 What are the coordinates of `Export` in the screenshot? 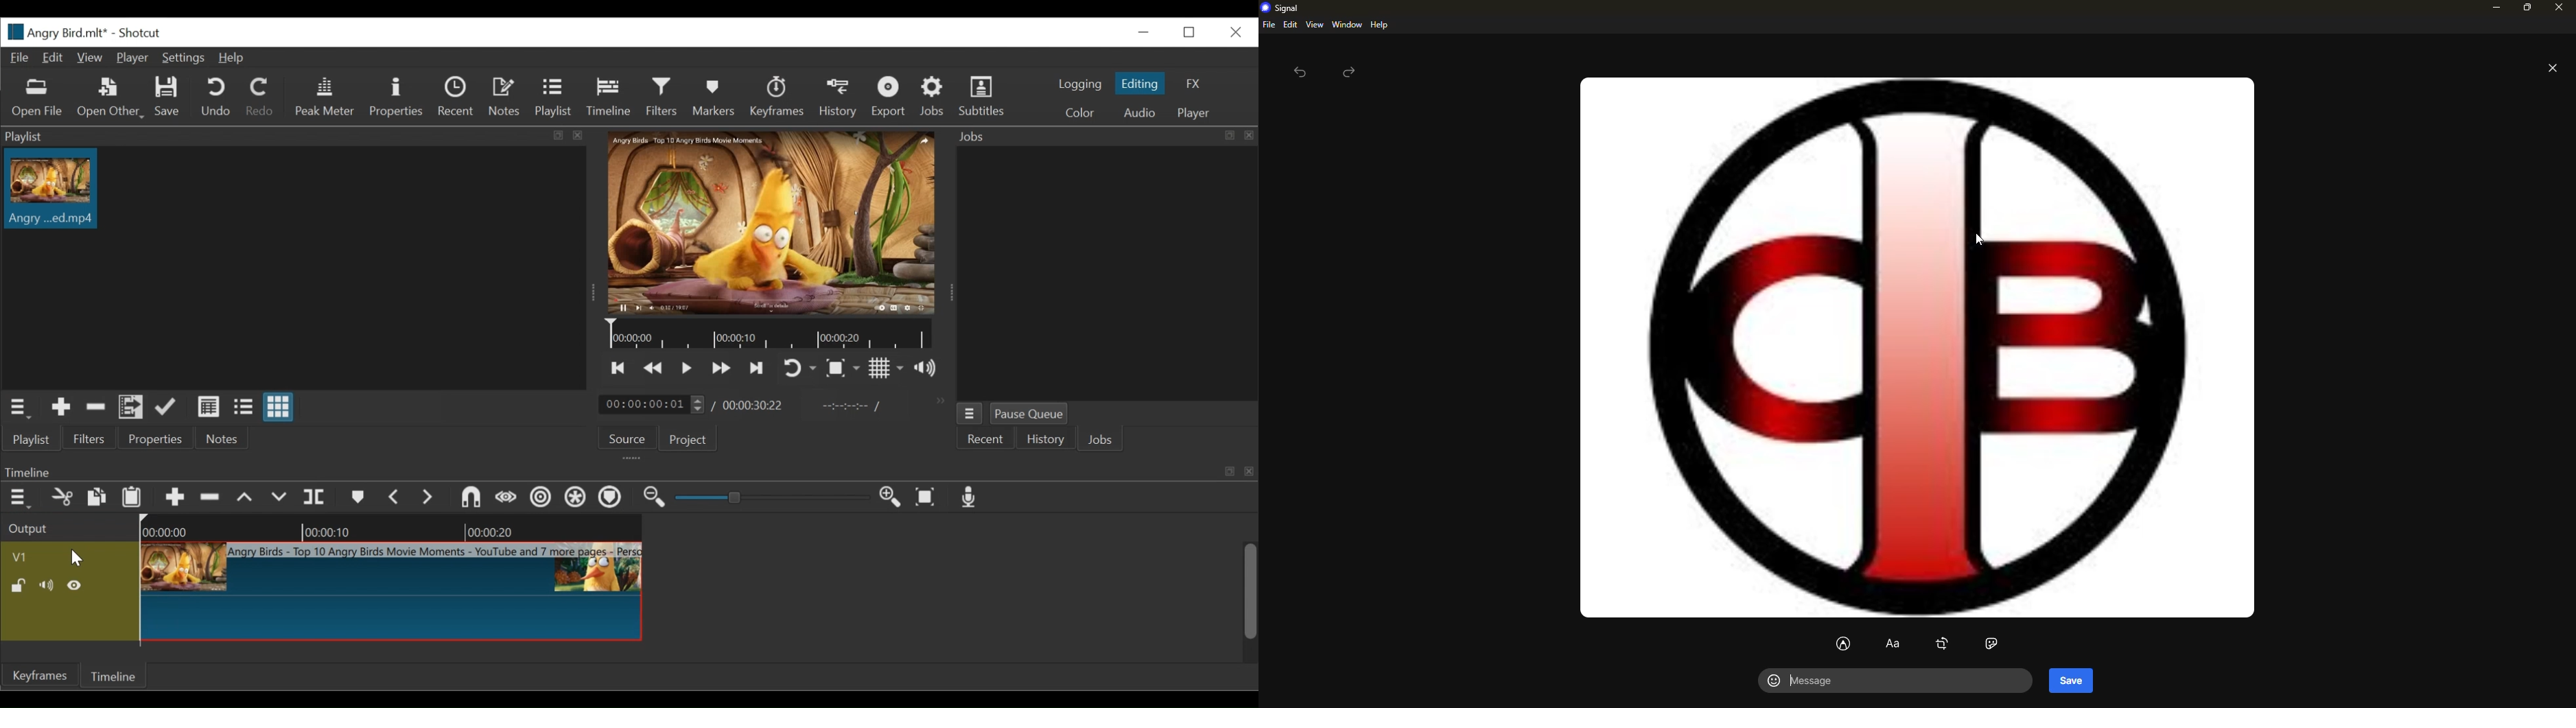 It's located at (891, 98).